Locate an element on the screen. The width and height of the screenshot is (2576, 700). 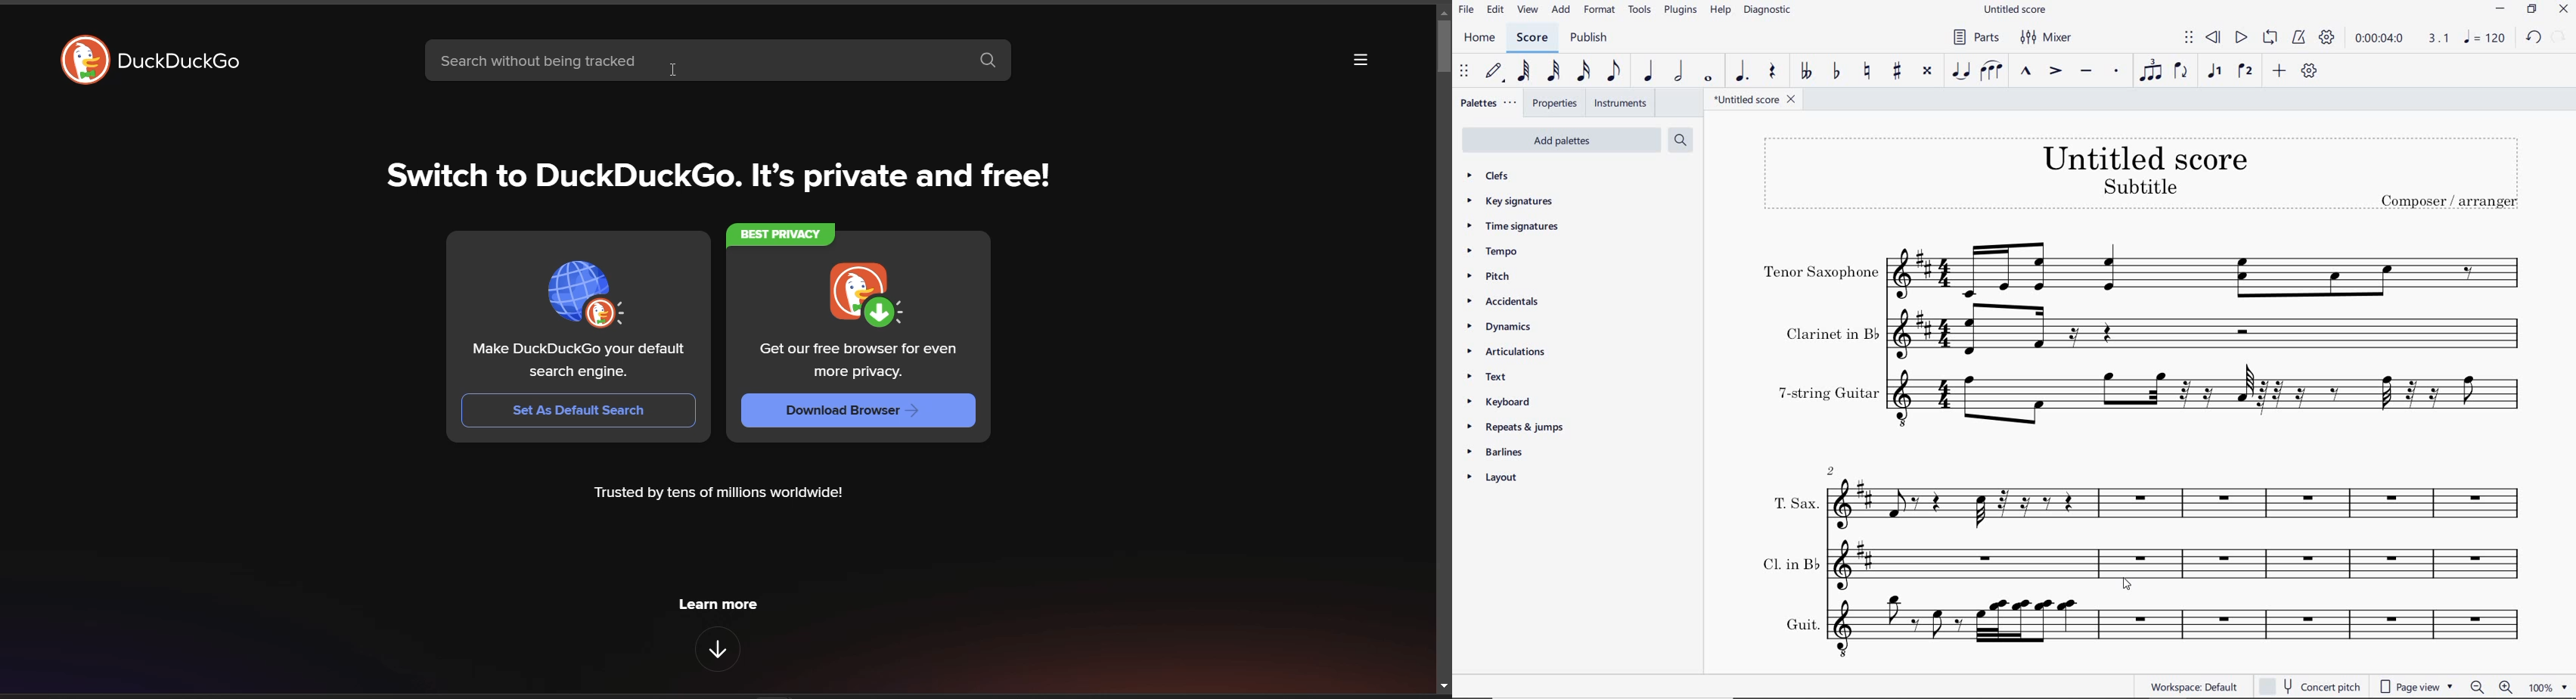
T. Sax is located at coordinates (2142, 499).